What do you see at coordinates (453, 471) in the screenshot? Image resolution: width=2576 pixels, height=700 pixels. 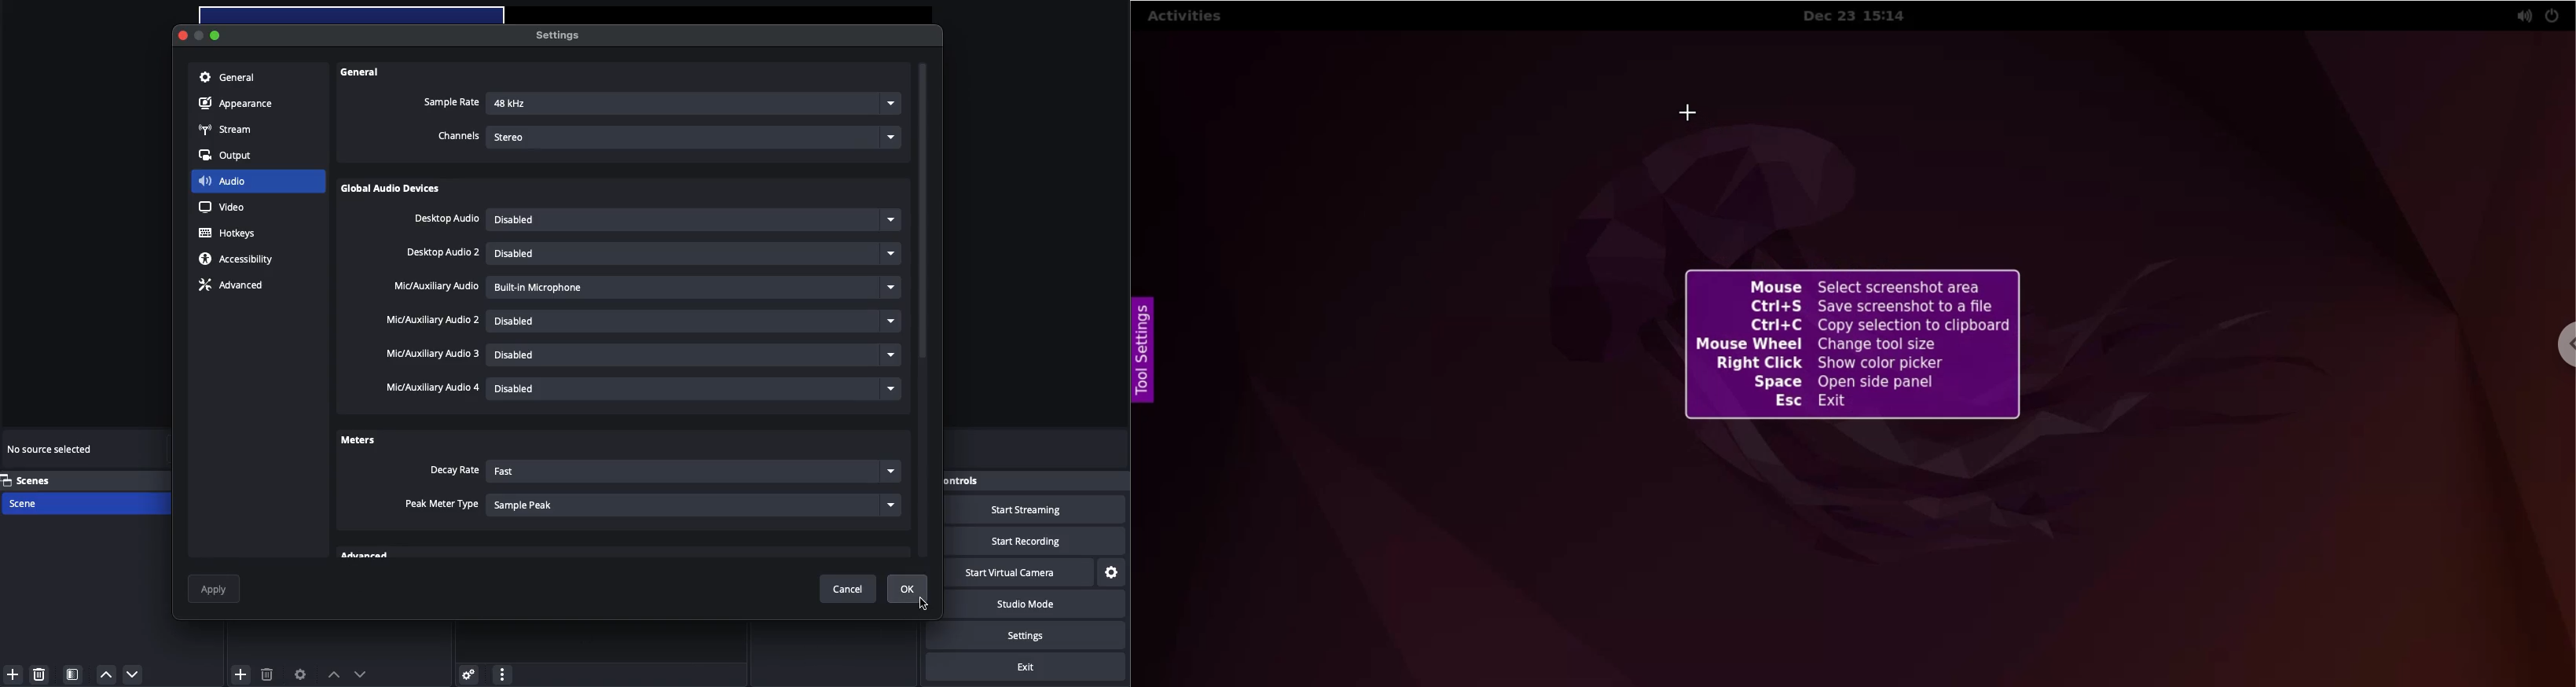 I see `Decay rate` at bounding box center [453, 471].